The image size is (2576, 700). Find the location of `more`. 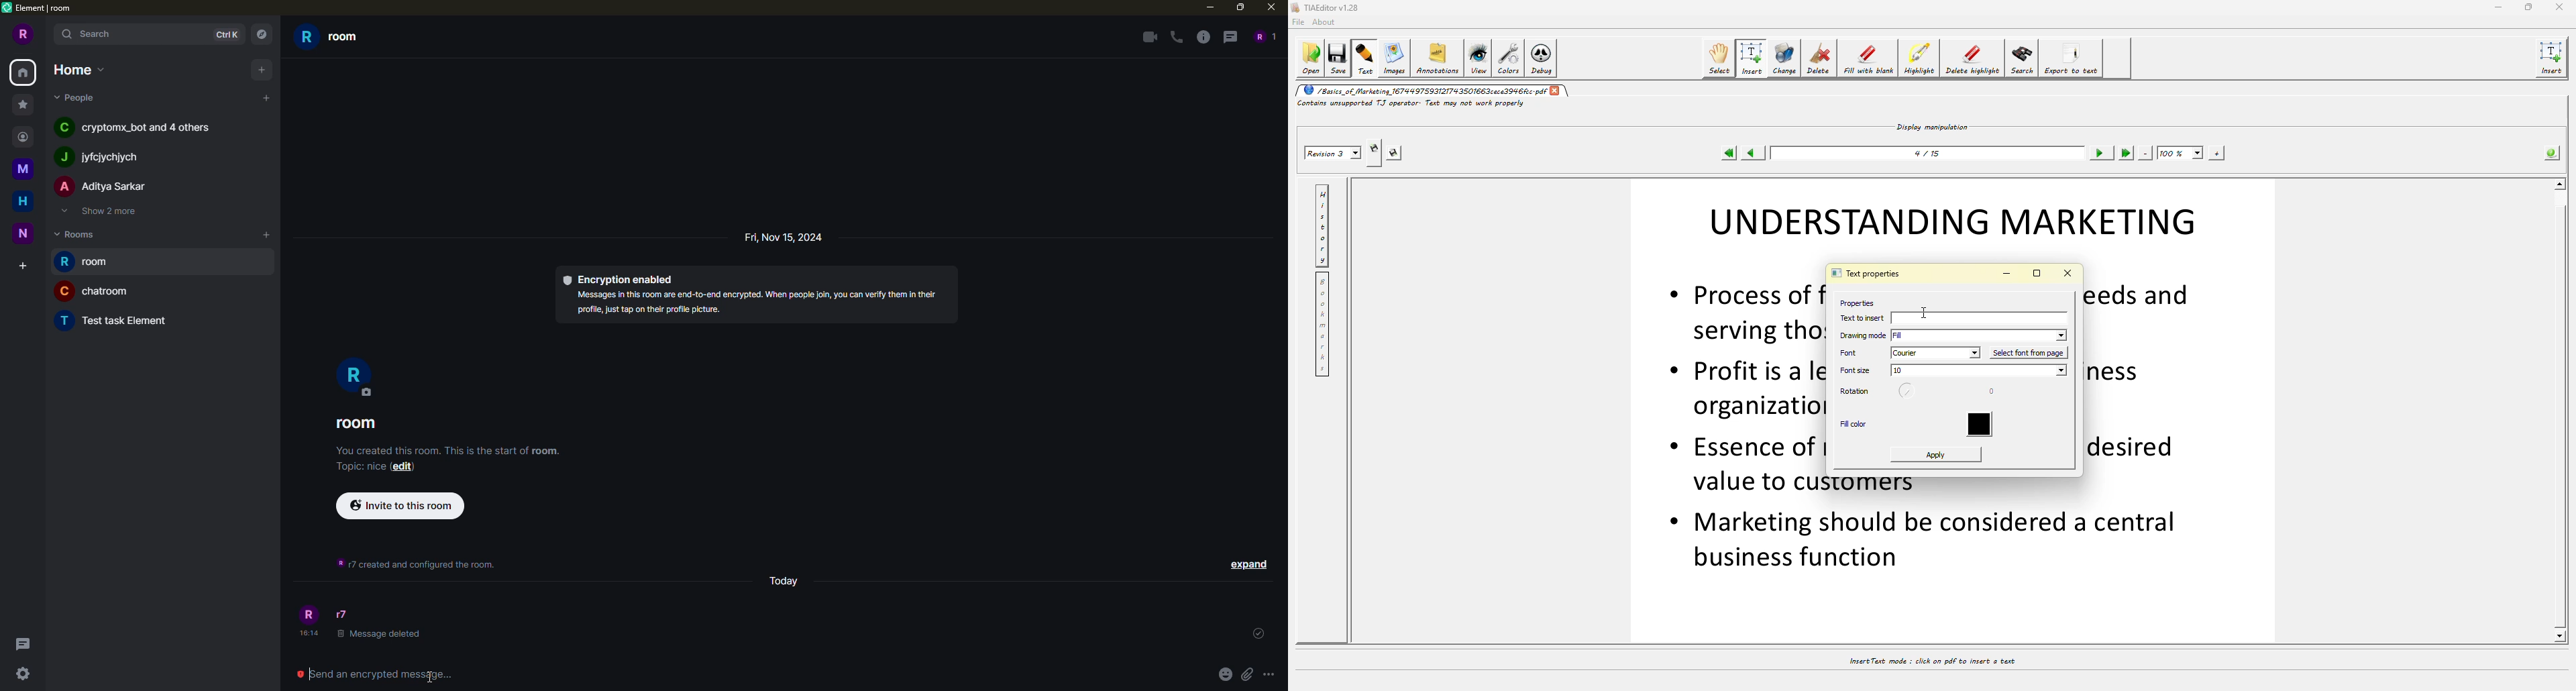

more is located at coordinates (1268, 674).